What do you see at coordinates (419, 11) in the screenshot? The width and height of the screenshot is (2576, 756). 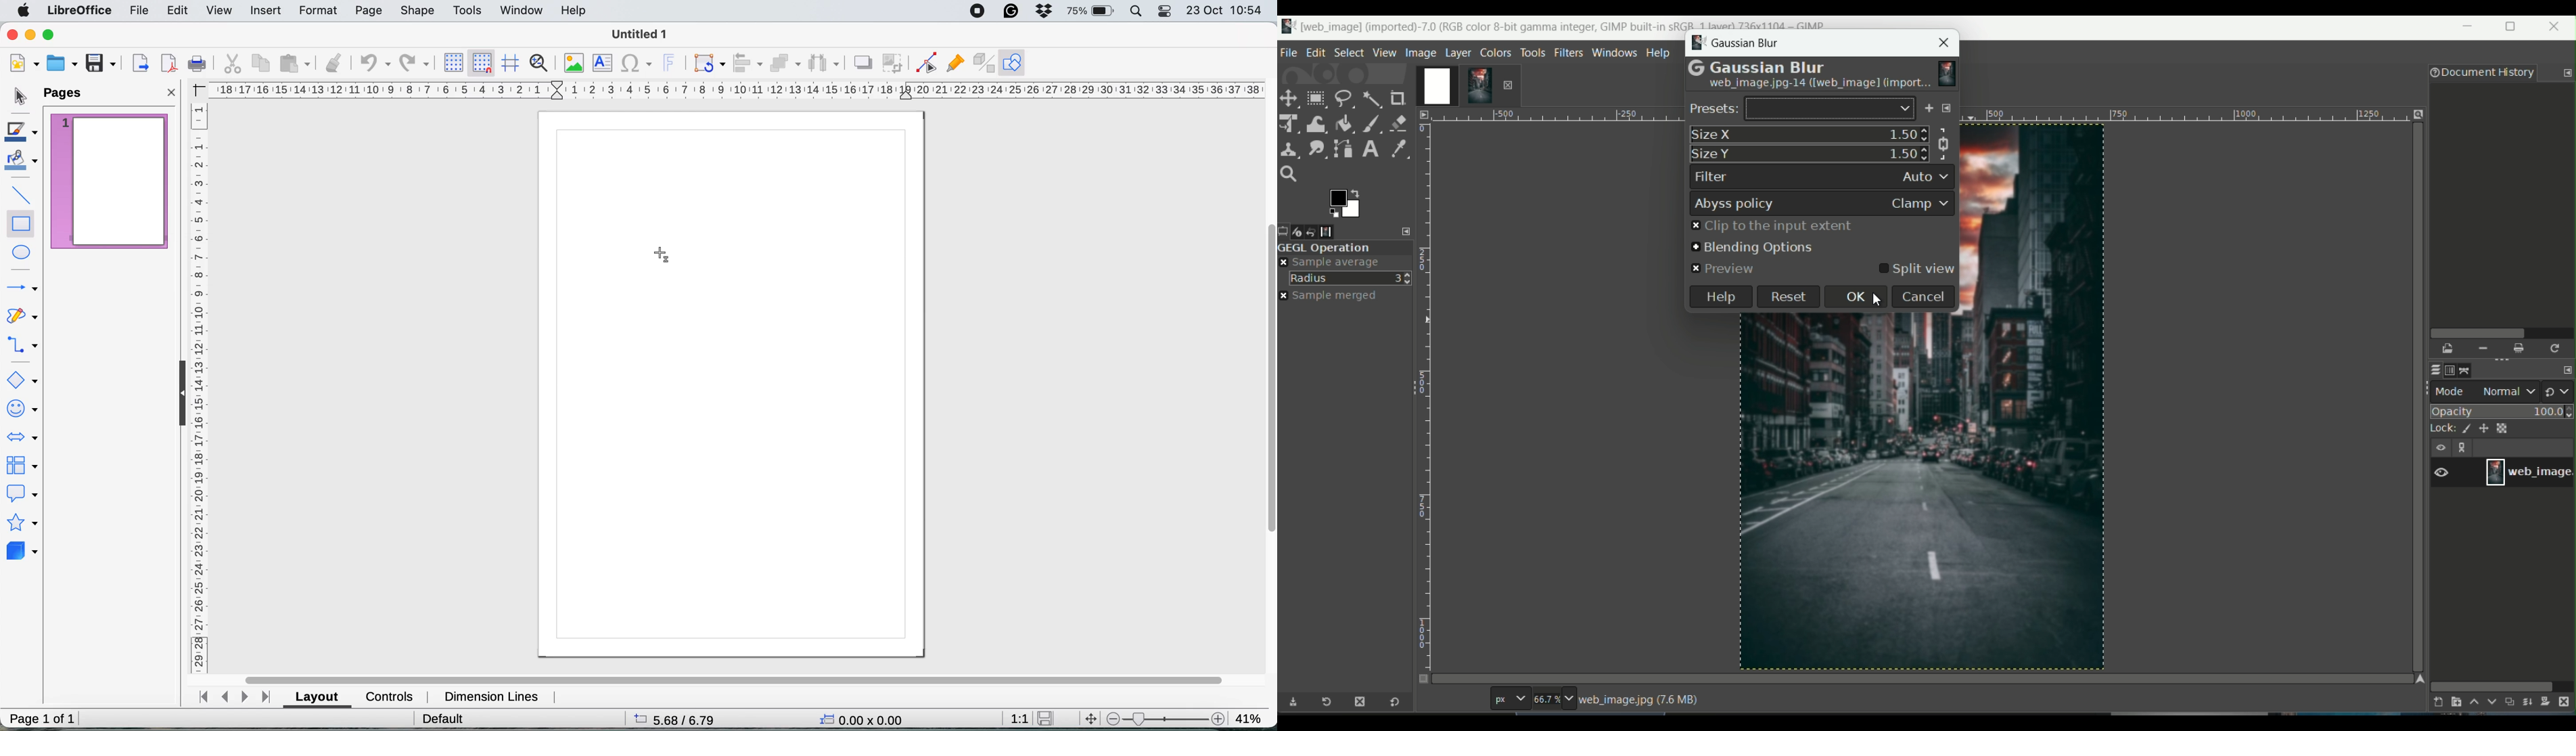 I see `shape` at bounding box center [419, 11].